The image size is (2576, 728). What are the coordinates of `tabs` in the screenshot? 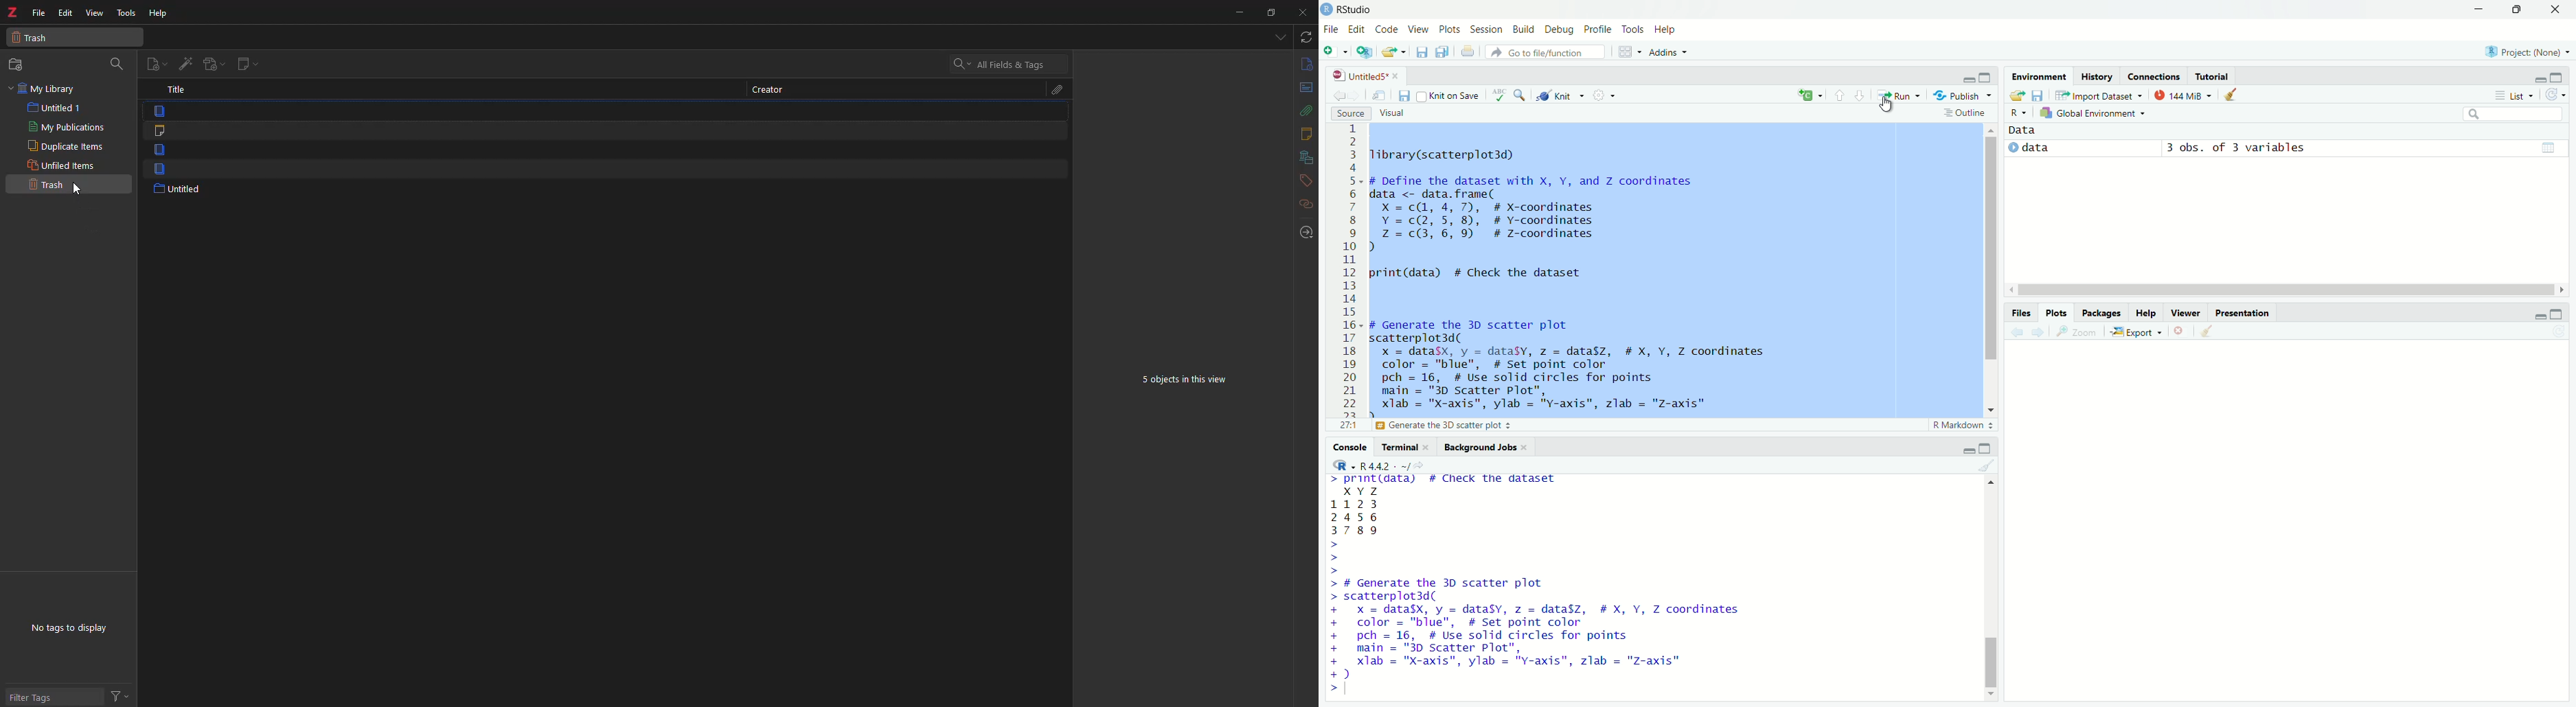 It's located at (1282, 36).